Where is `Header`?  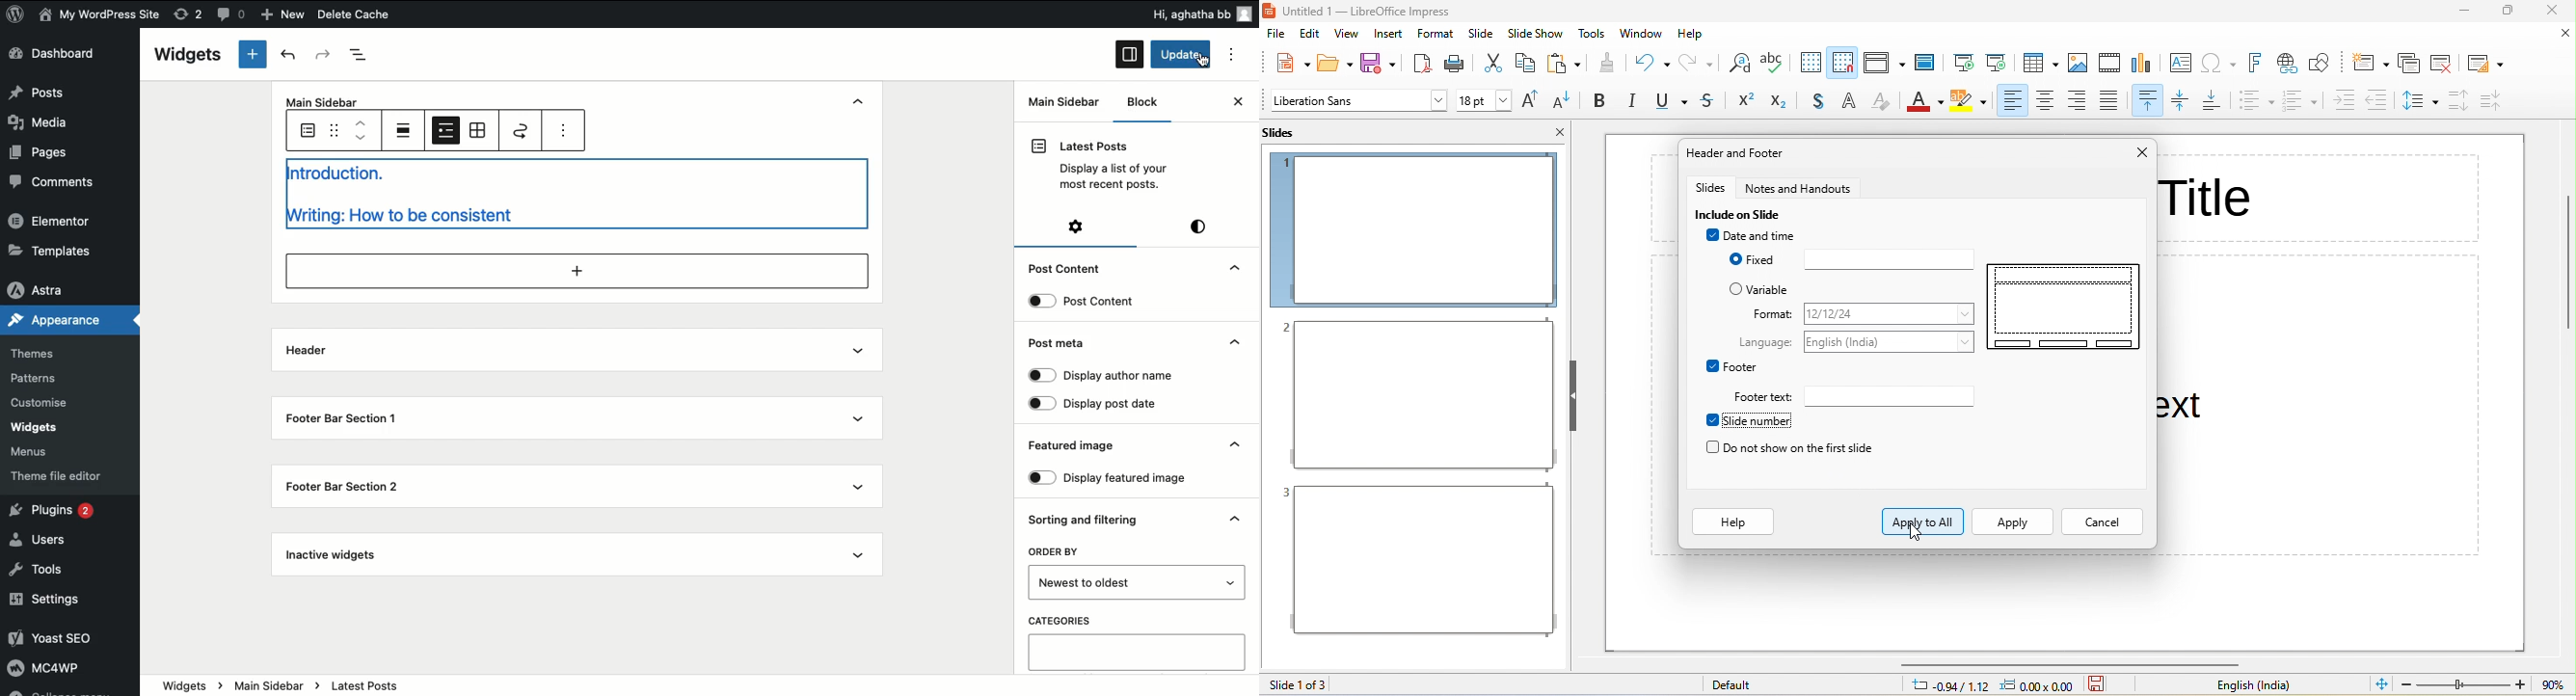
Header is located at coordinates (310, 353).